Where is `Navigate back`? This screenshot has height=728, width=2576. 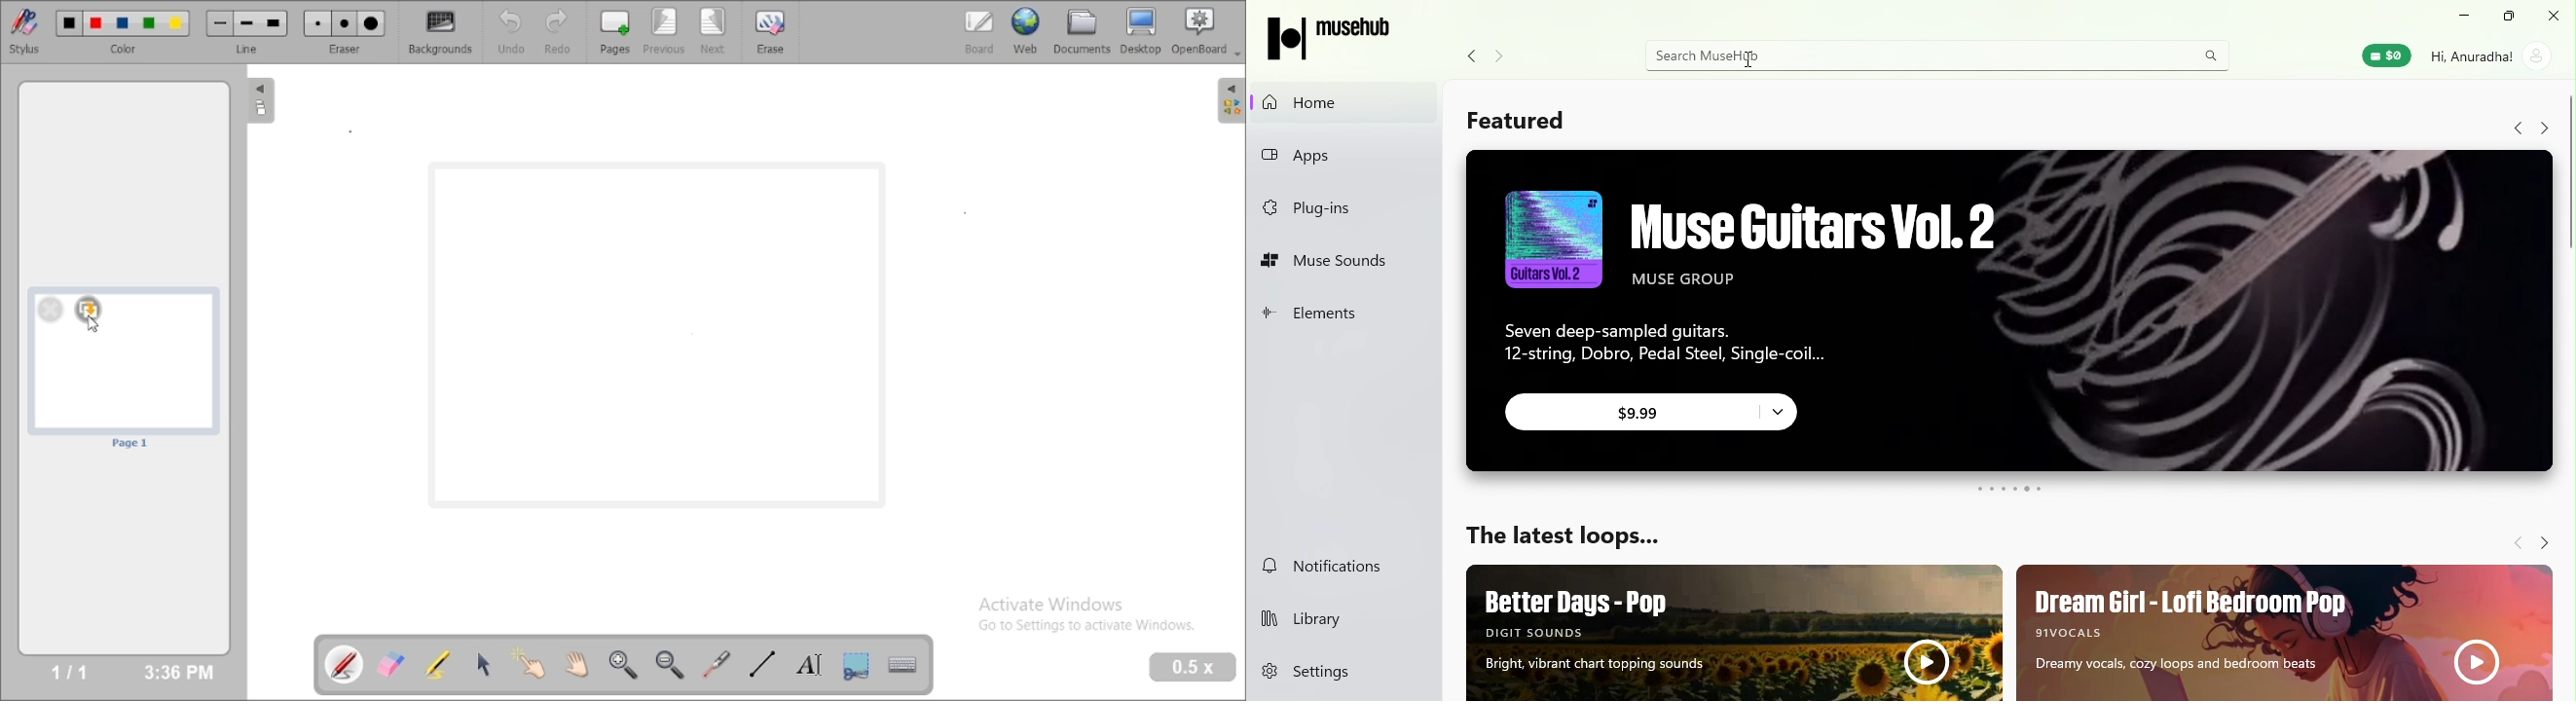 Navigate back is located at coordinates (1467, 56).